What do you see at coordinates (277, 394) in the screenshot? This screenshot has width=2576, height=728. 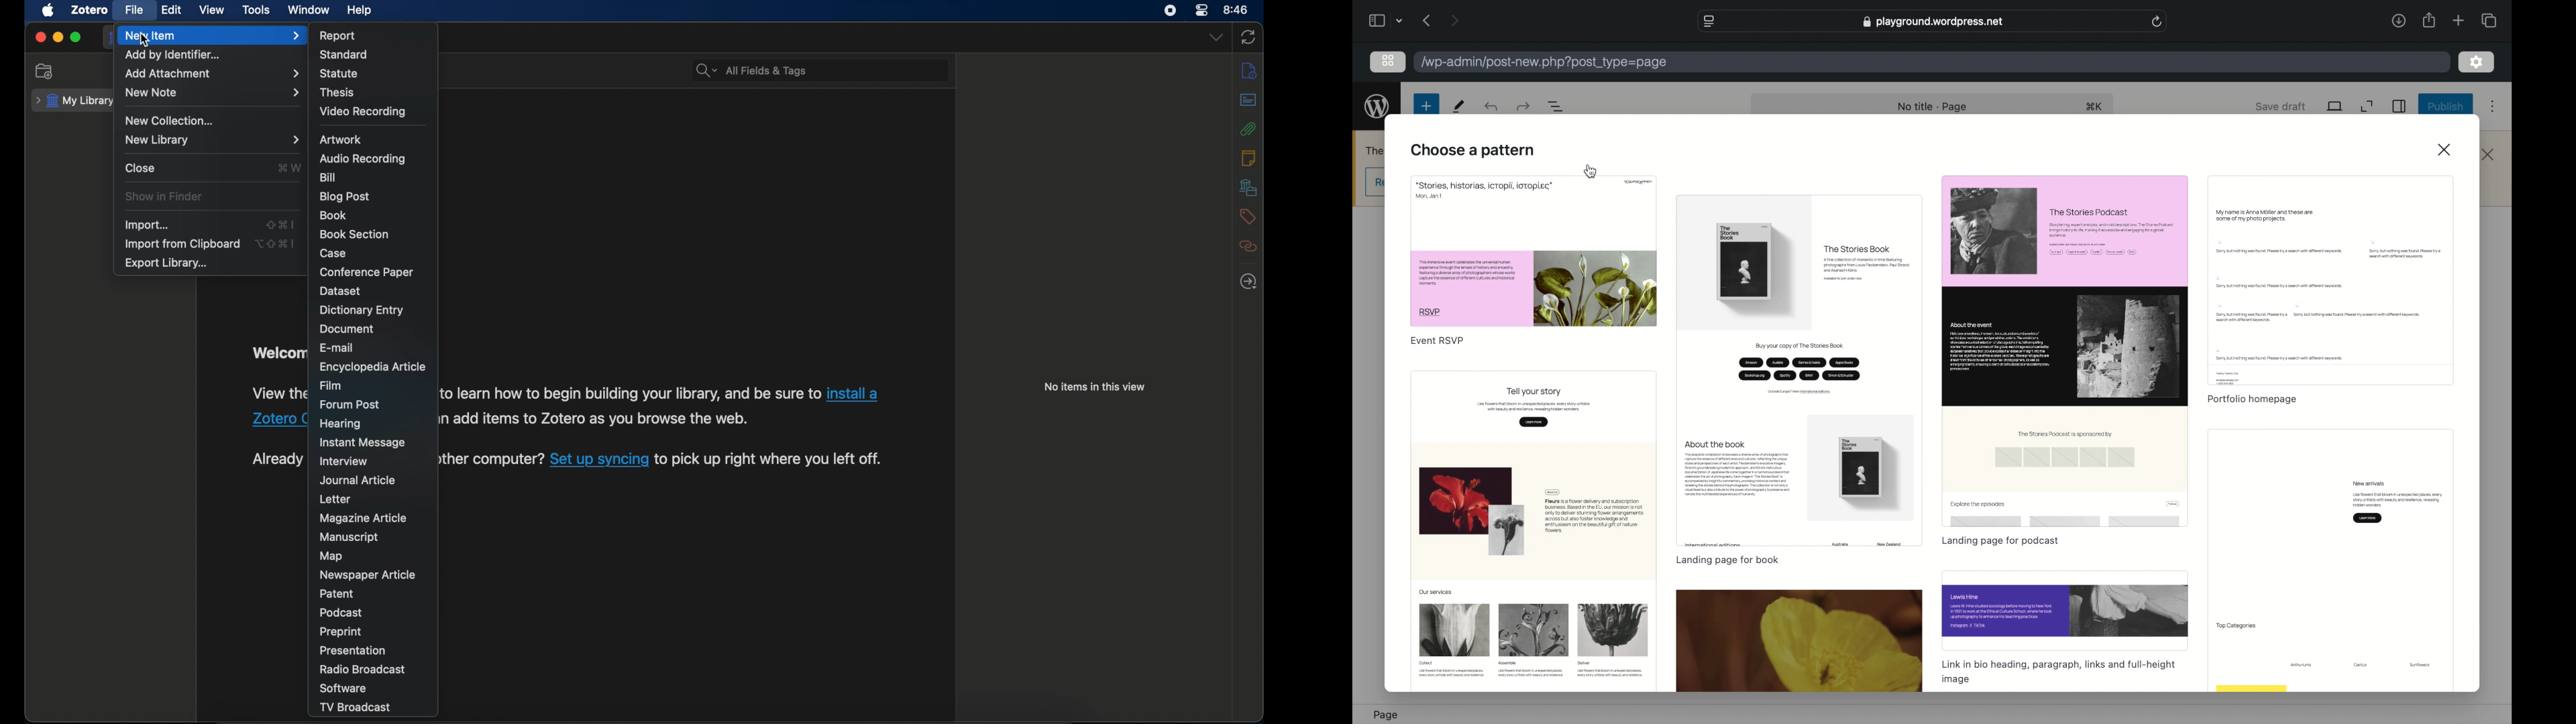 I see `software information` at bounding box center [277, 394].